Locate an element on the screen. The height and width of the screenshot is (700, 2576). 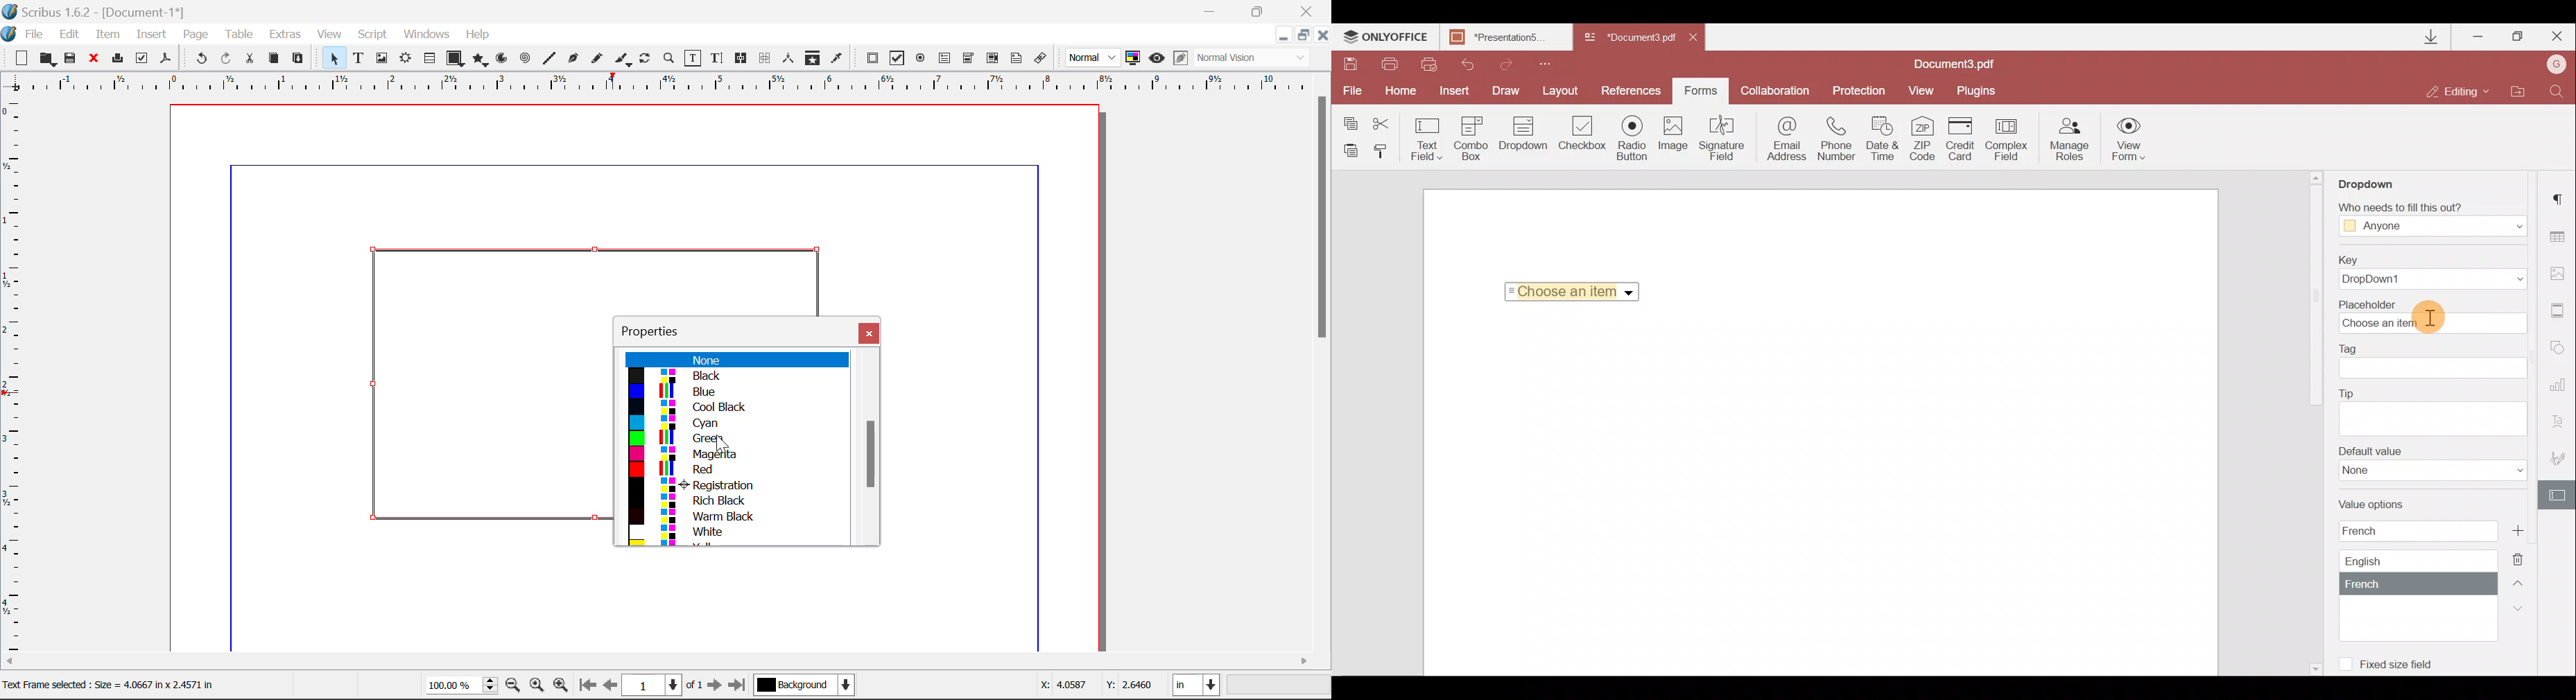
Minimize is located at coordinates (1260, 10).